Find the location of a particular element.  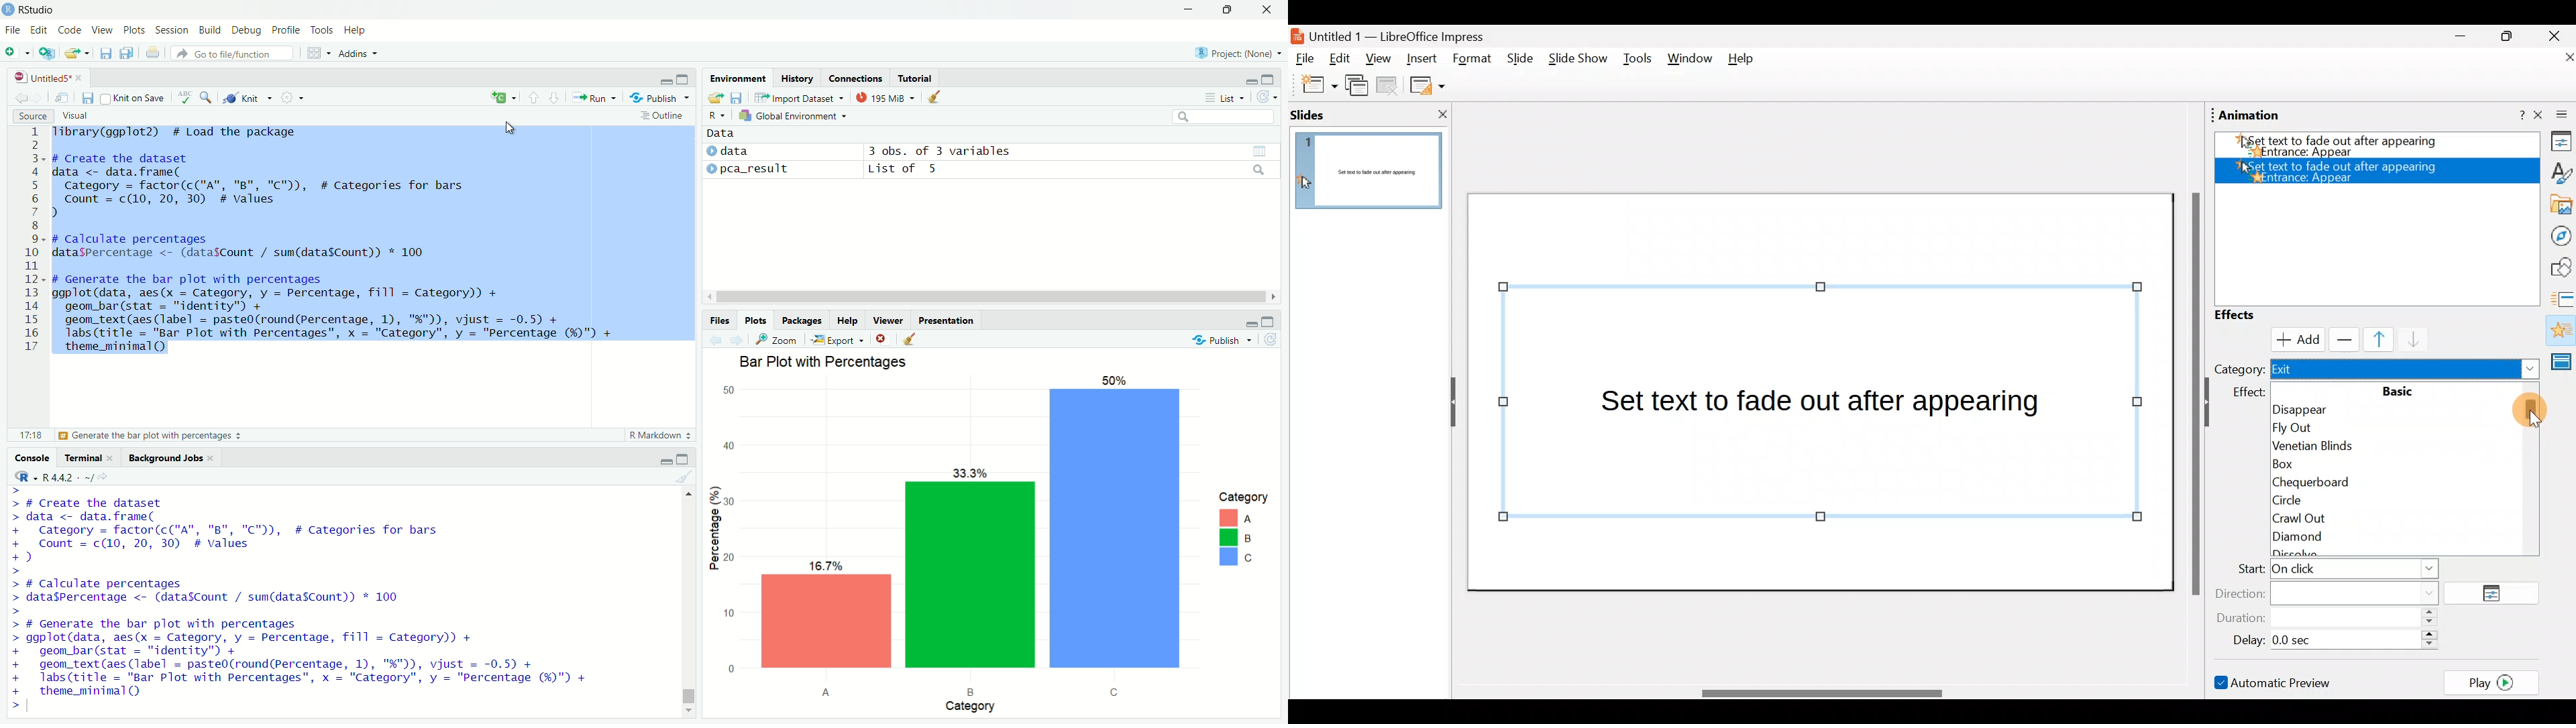

Rstudio is located at coordinates (38, 10).